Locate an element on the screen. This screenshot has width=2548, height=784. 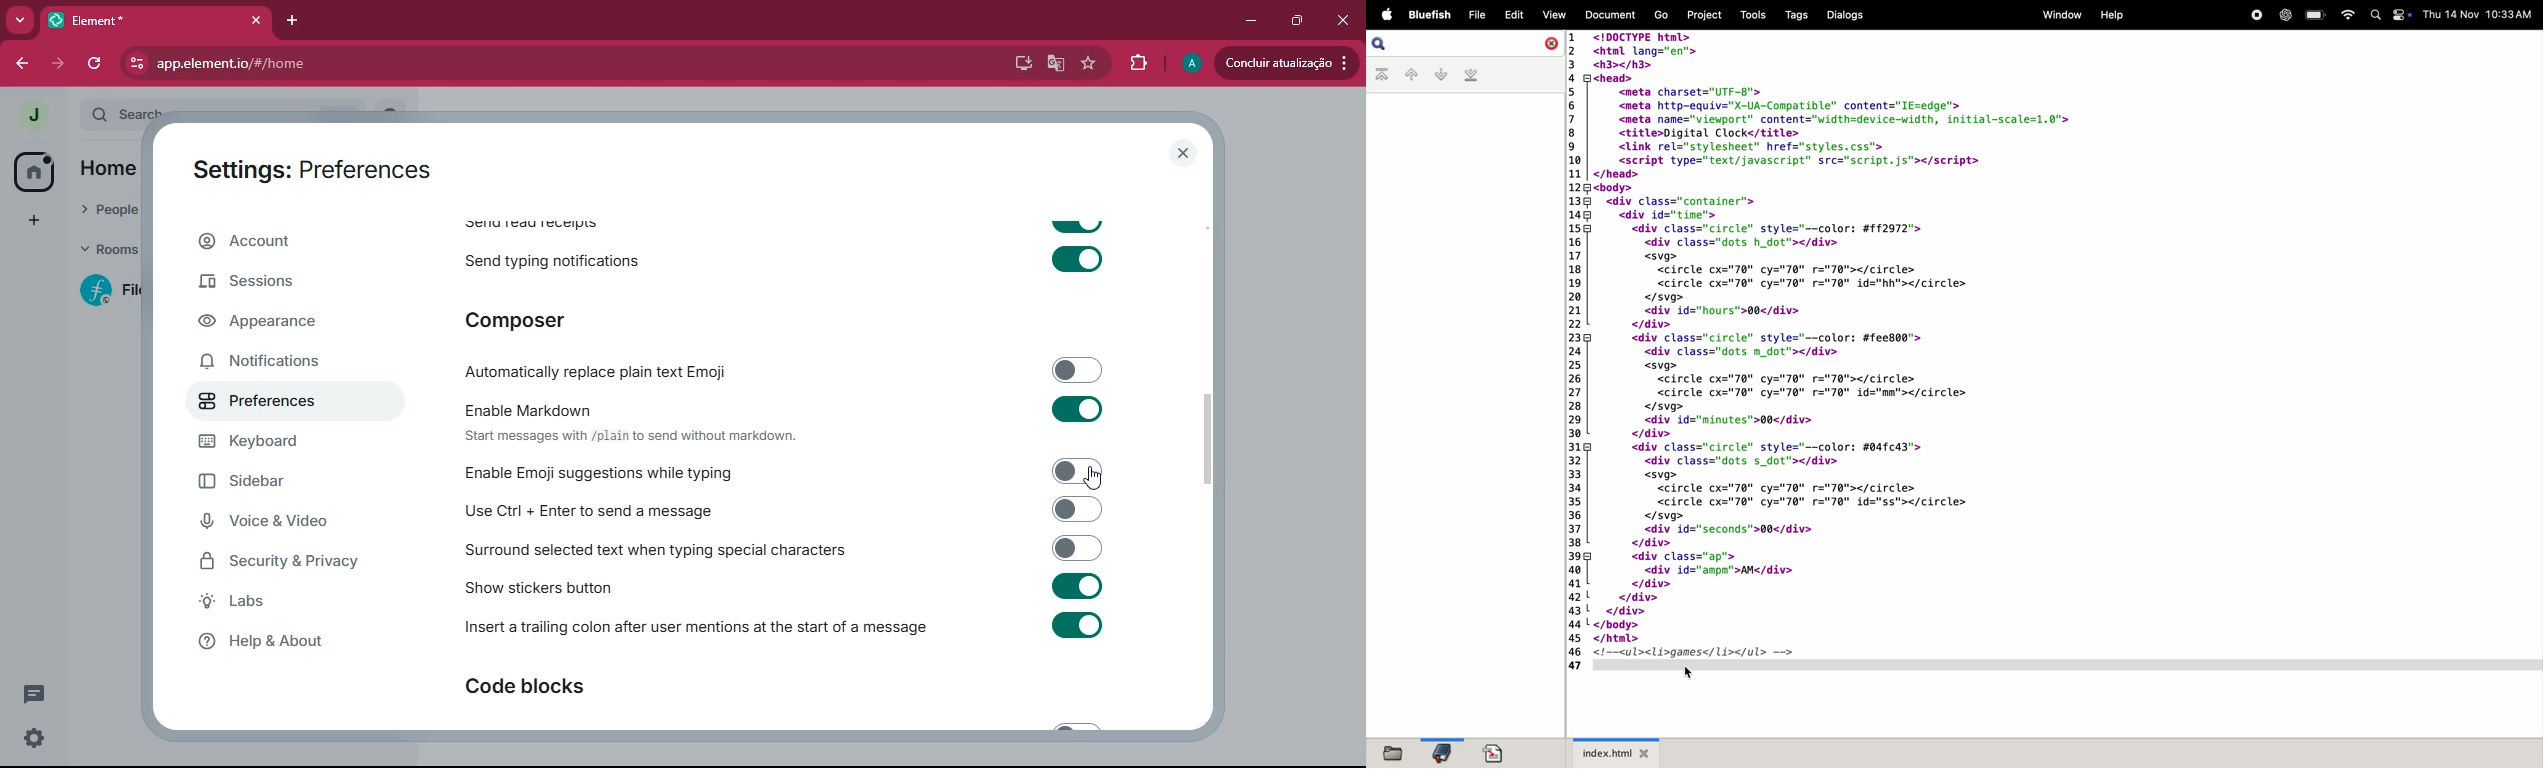
chatgpt is located at coordinates (2285, 16).